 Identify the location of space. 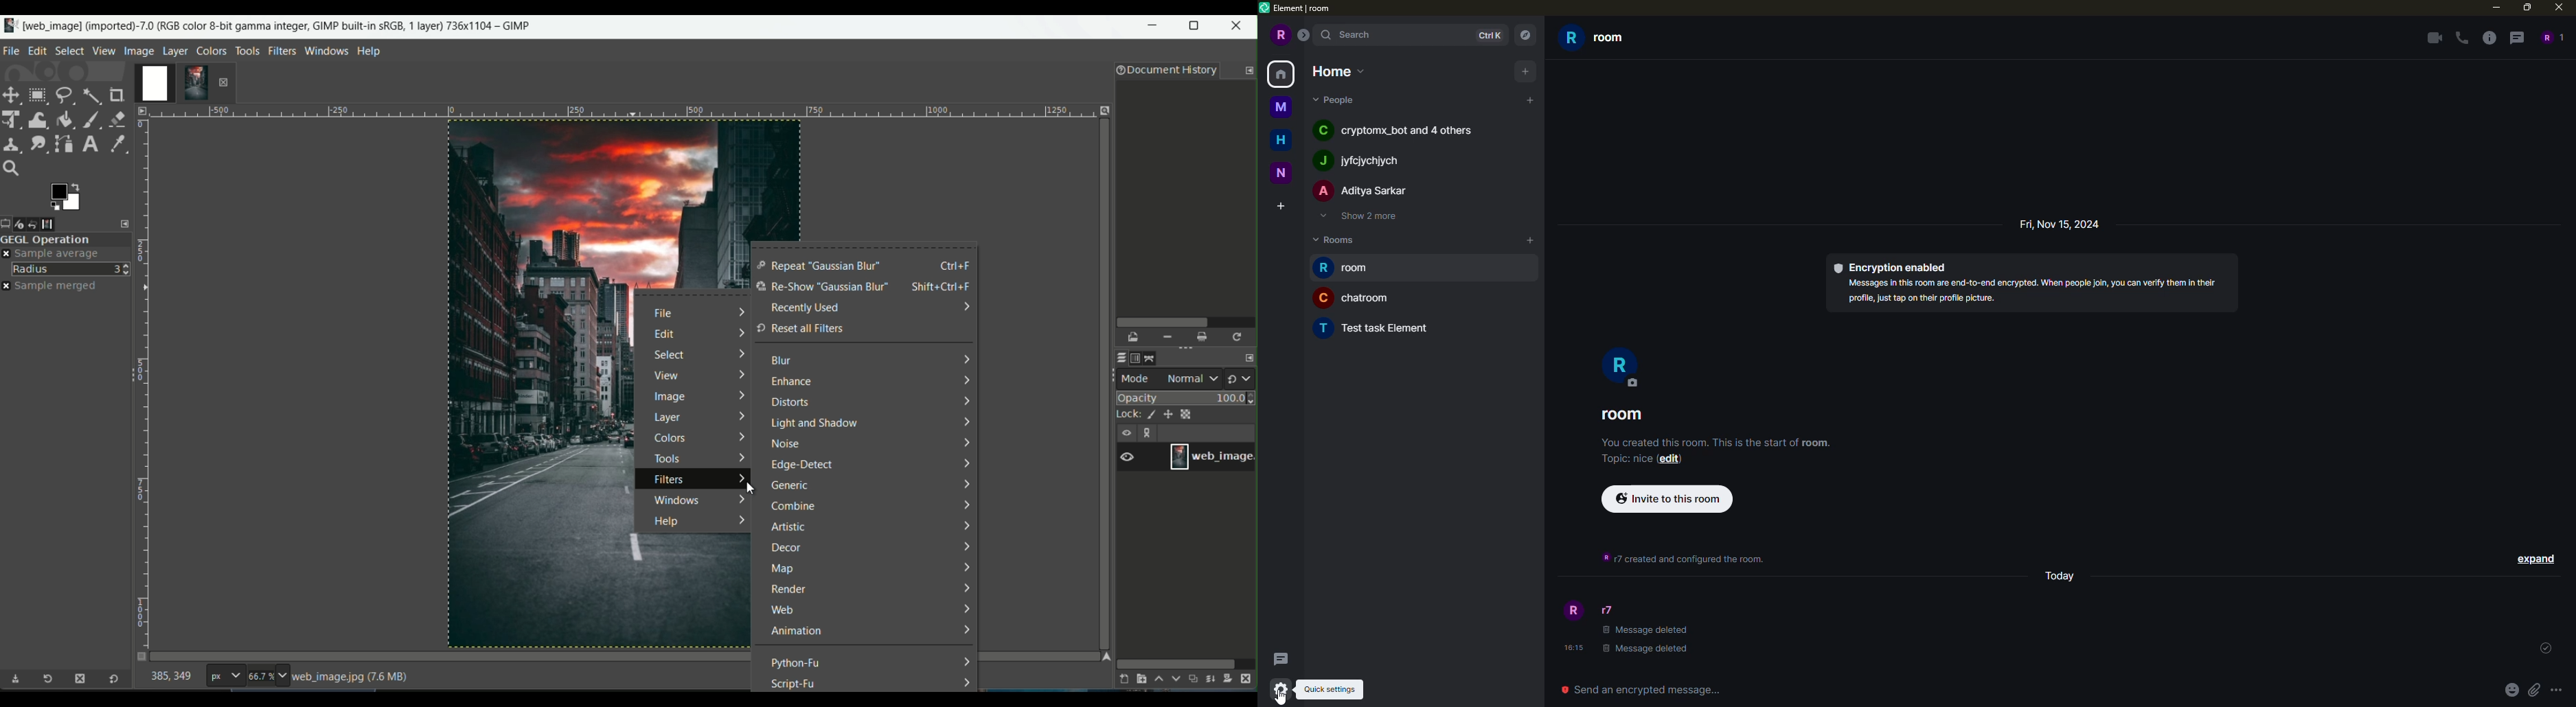
(1282, 171).